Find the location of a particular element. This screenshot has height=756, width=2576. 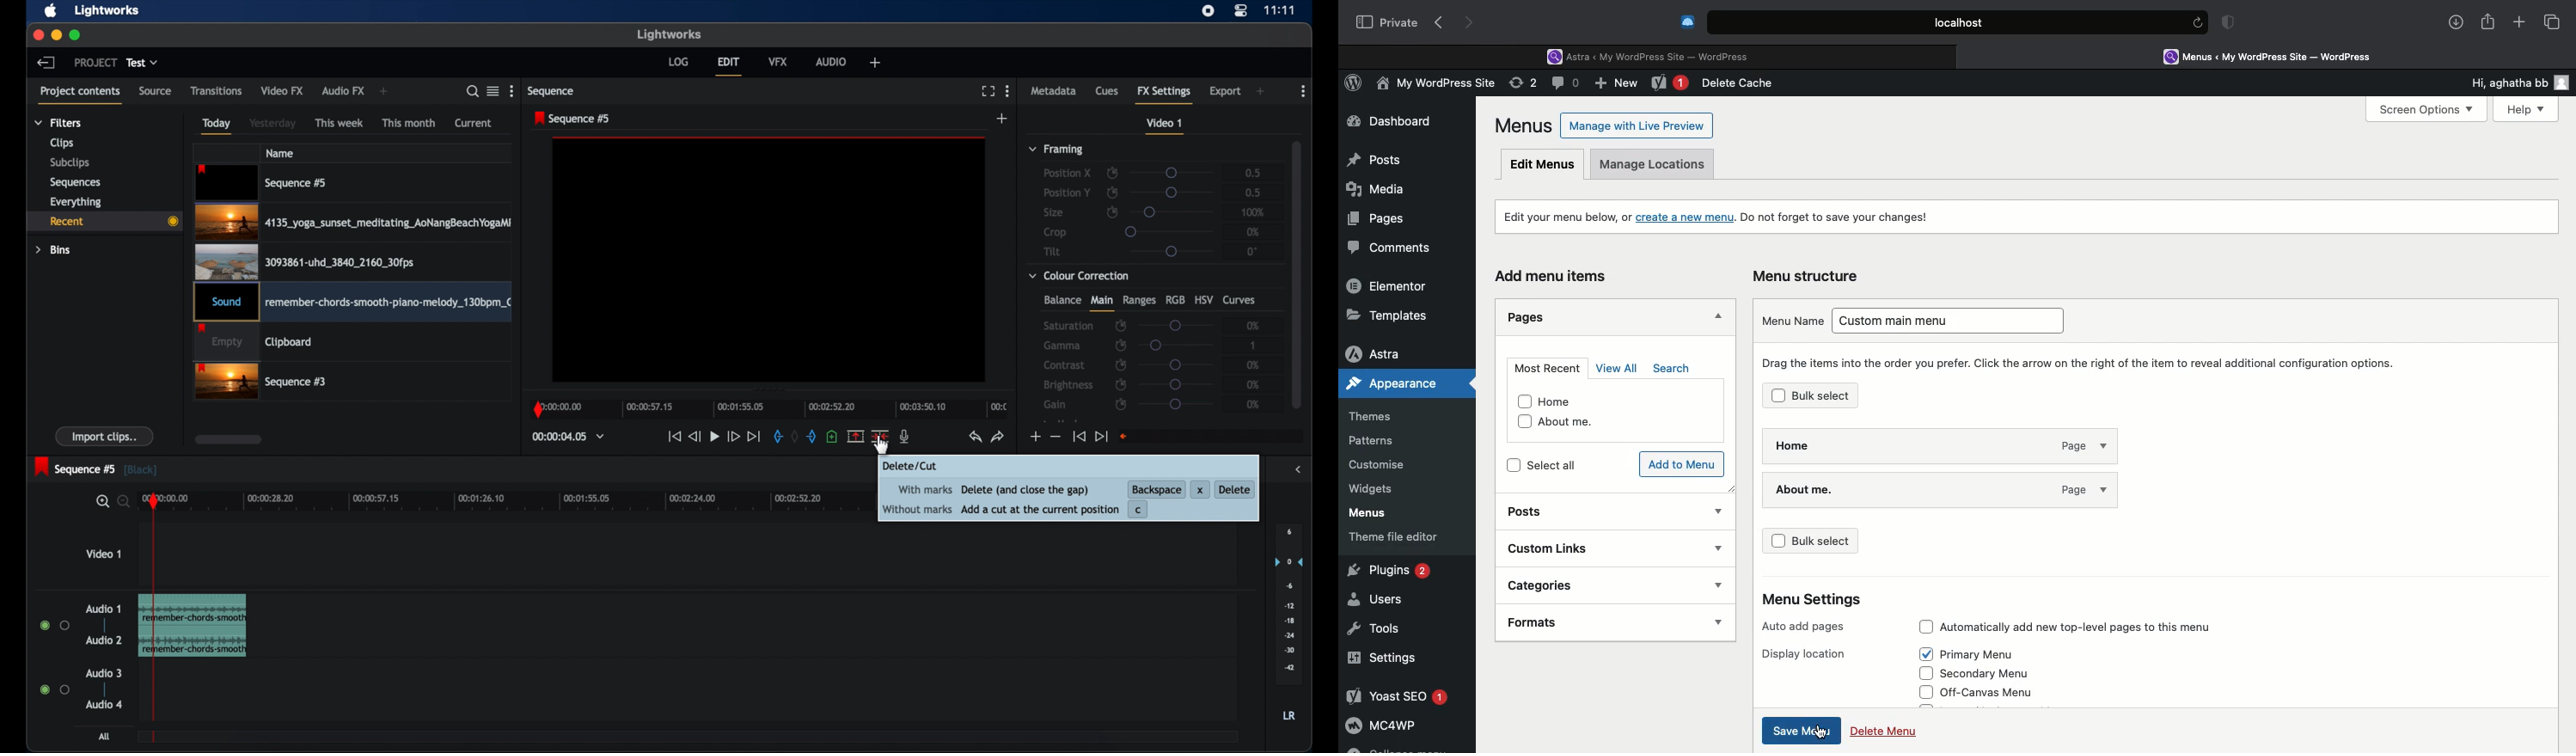

Menu name is located at coordinates (1791, 320).